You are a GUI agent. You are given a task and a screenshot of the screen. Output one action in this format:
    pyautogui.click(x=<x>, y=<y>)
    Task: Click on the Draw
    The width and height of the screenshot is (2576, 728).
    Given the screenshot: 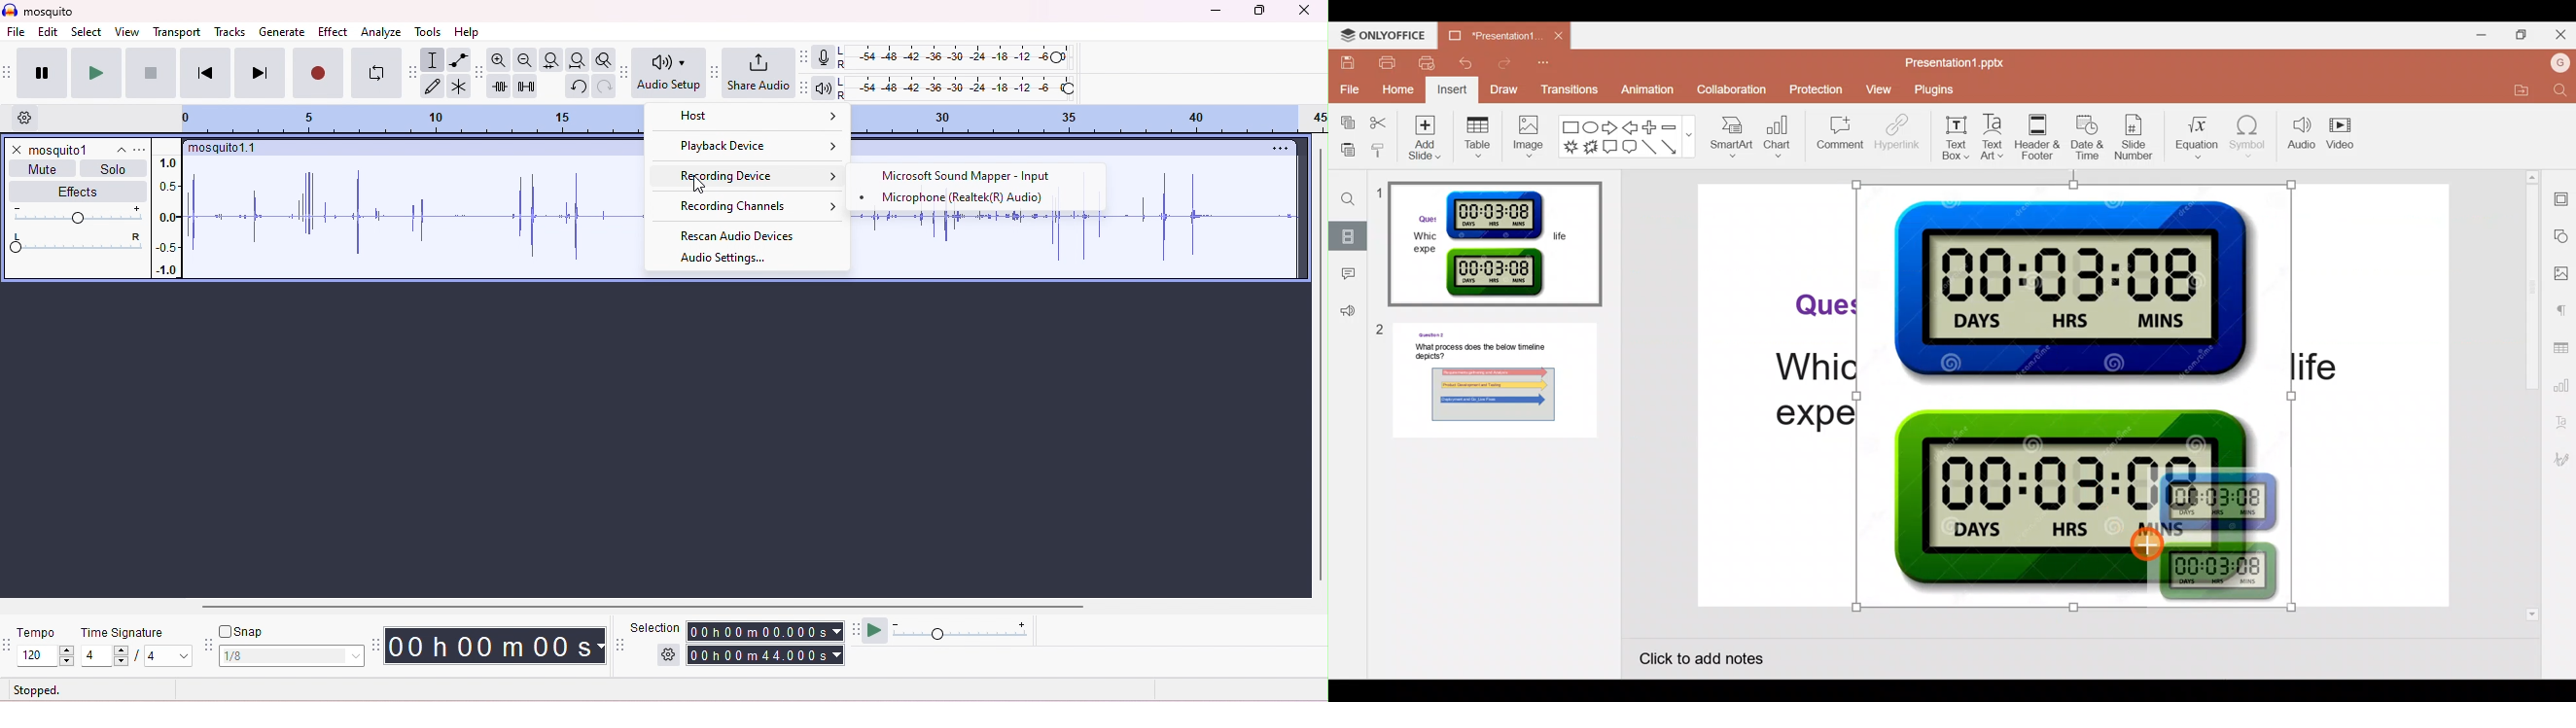 What is the action you would take?
    pyautogui.click(x=1507, y=89)
    